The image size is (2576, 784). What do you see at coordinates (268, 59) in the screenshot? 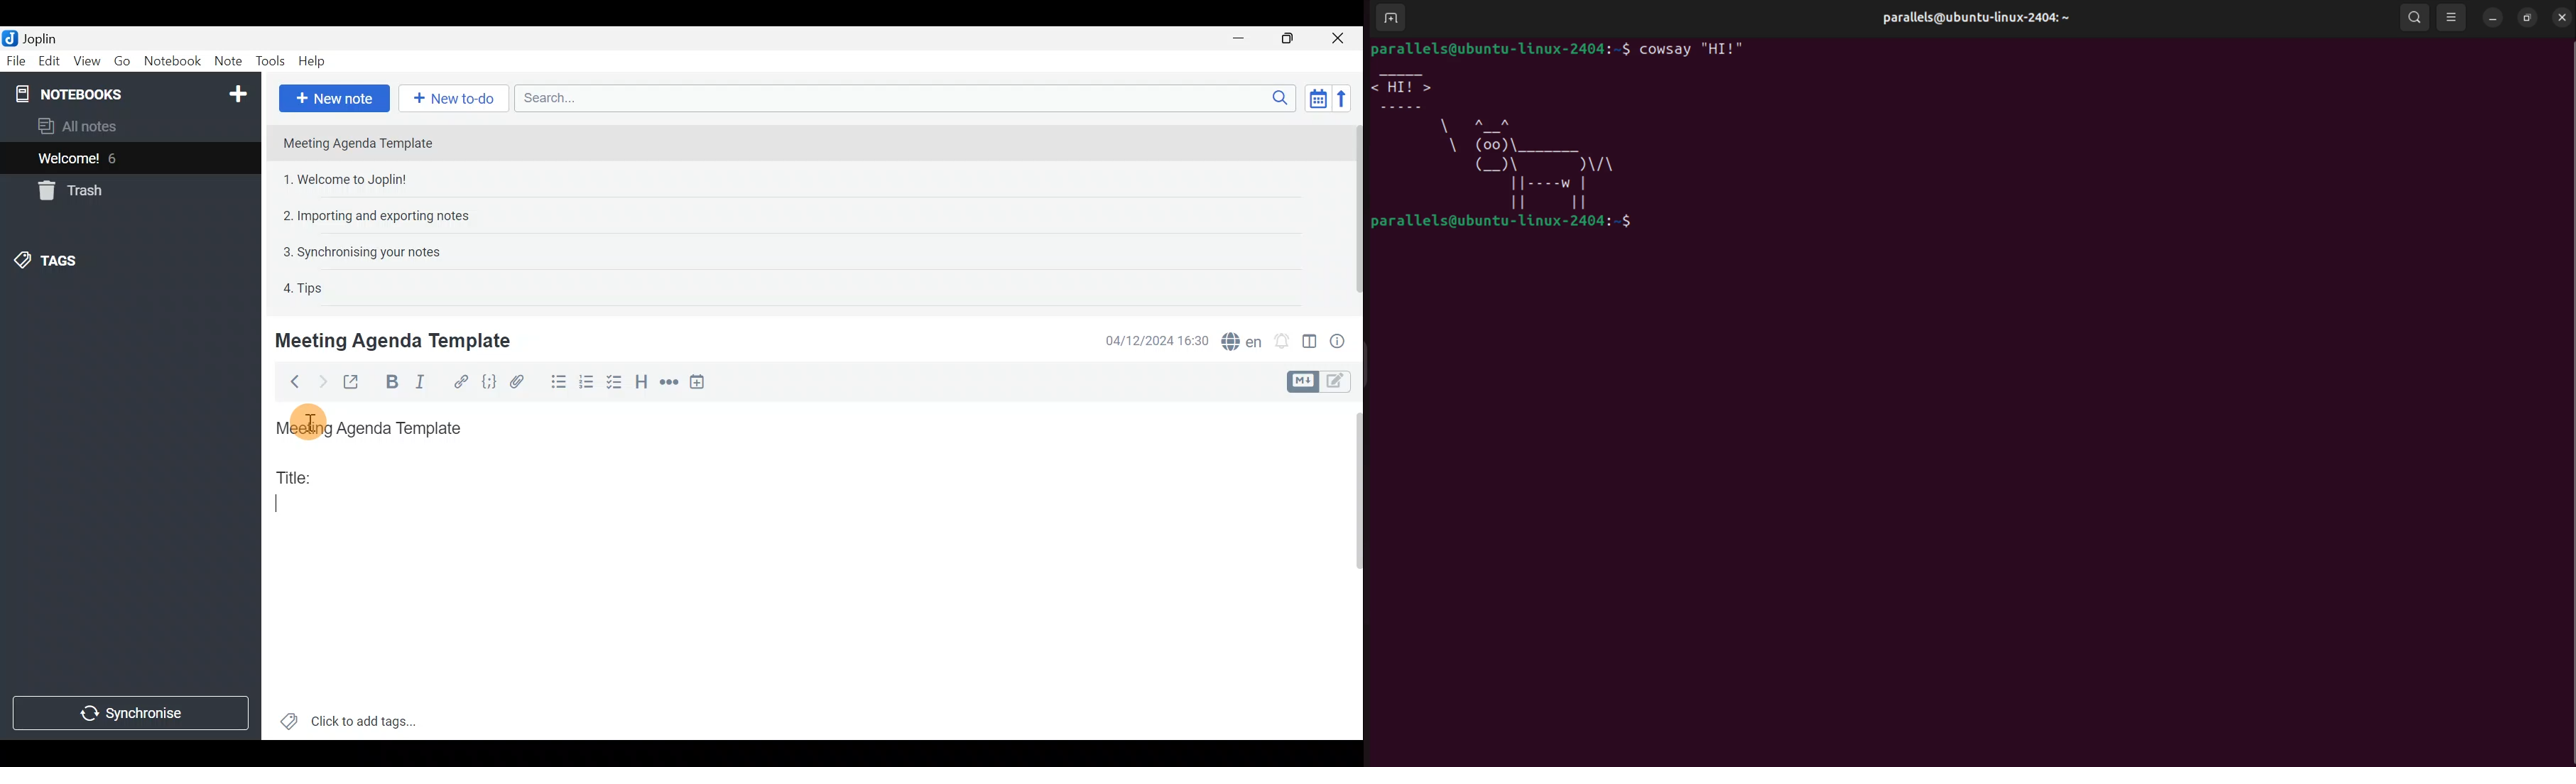
I see `Tools` at bounding box center [268, 59].